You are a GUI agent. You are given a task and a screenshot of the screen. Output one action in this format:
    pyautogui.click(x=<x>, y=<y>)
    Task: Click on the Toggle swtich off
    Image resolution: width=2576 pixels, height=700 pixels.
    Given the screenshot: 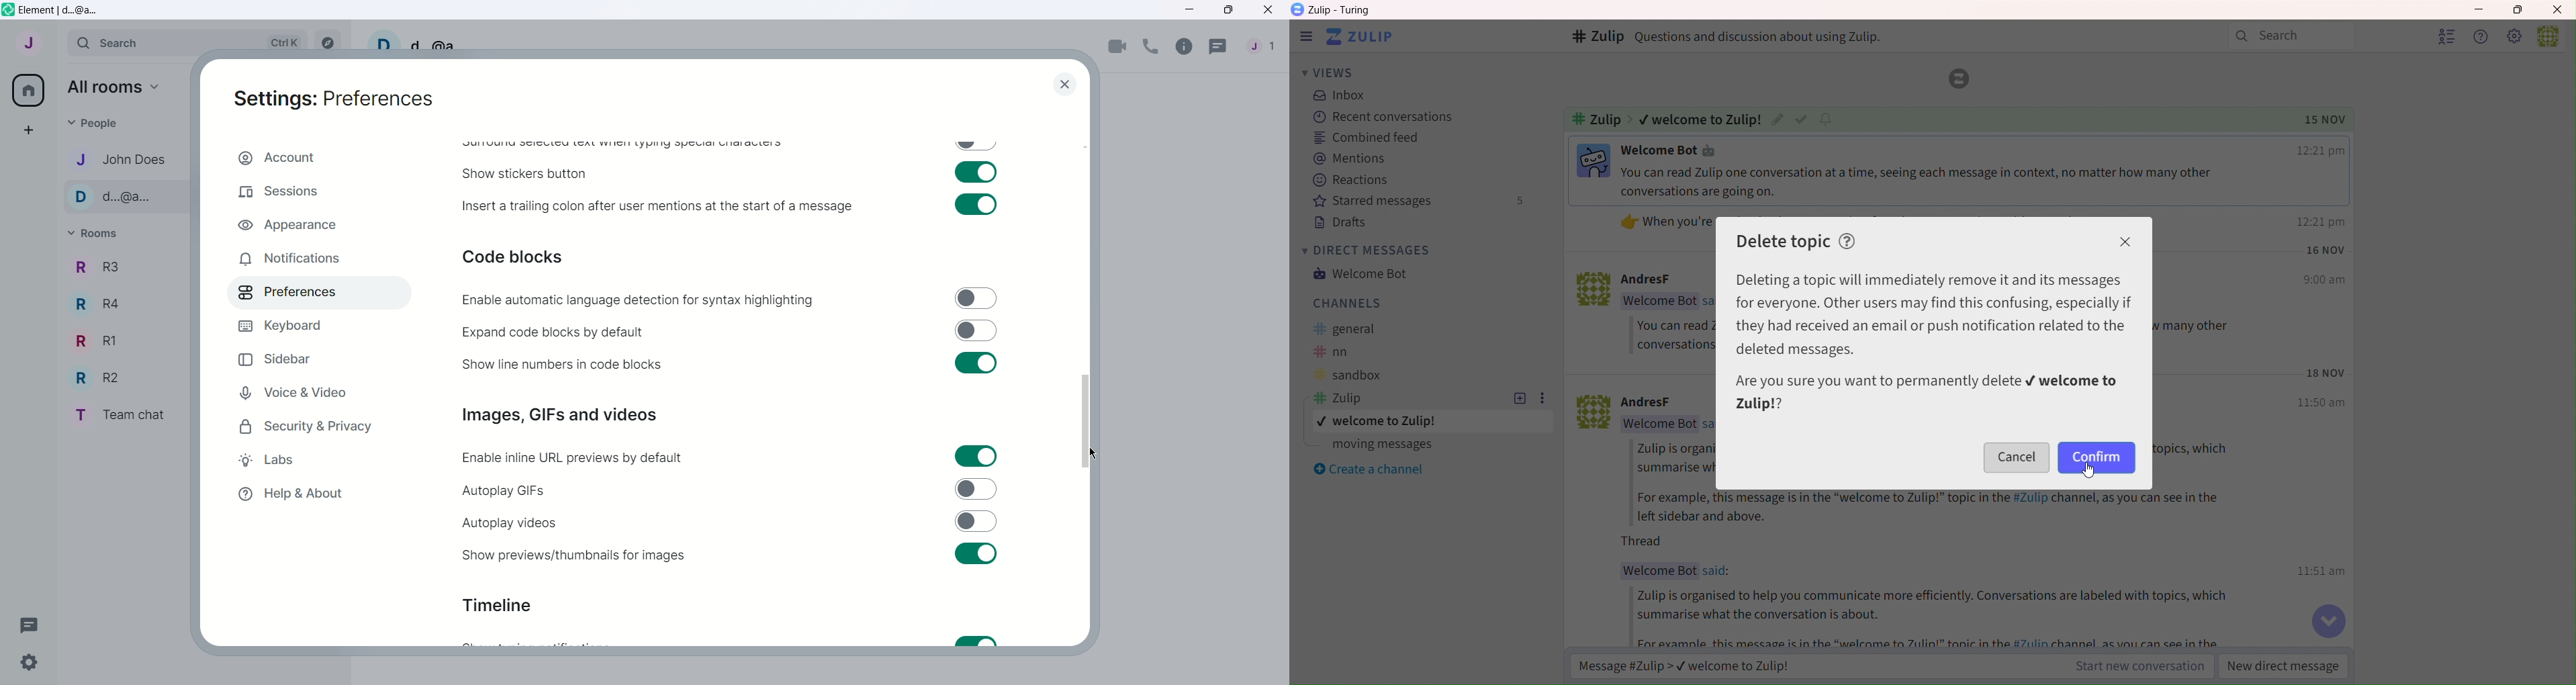 What is the action you would take?
    pyautogui.click(x=976, y=146)
    